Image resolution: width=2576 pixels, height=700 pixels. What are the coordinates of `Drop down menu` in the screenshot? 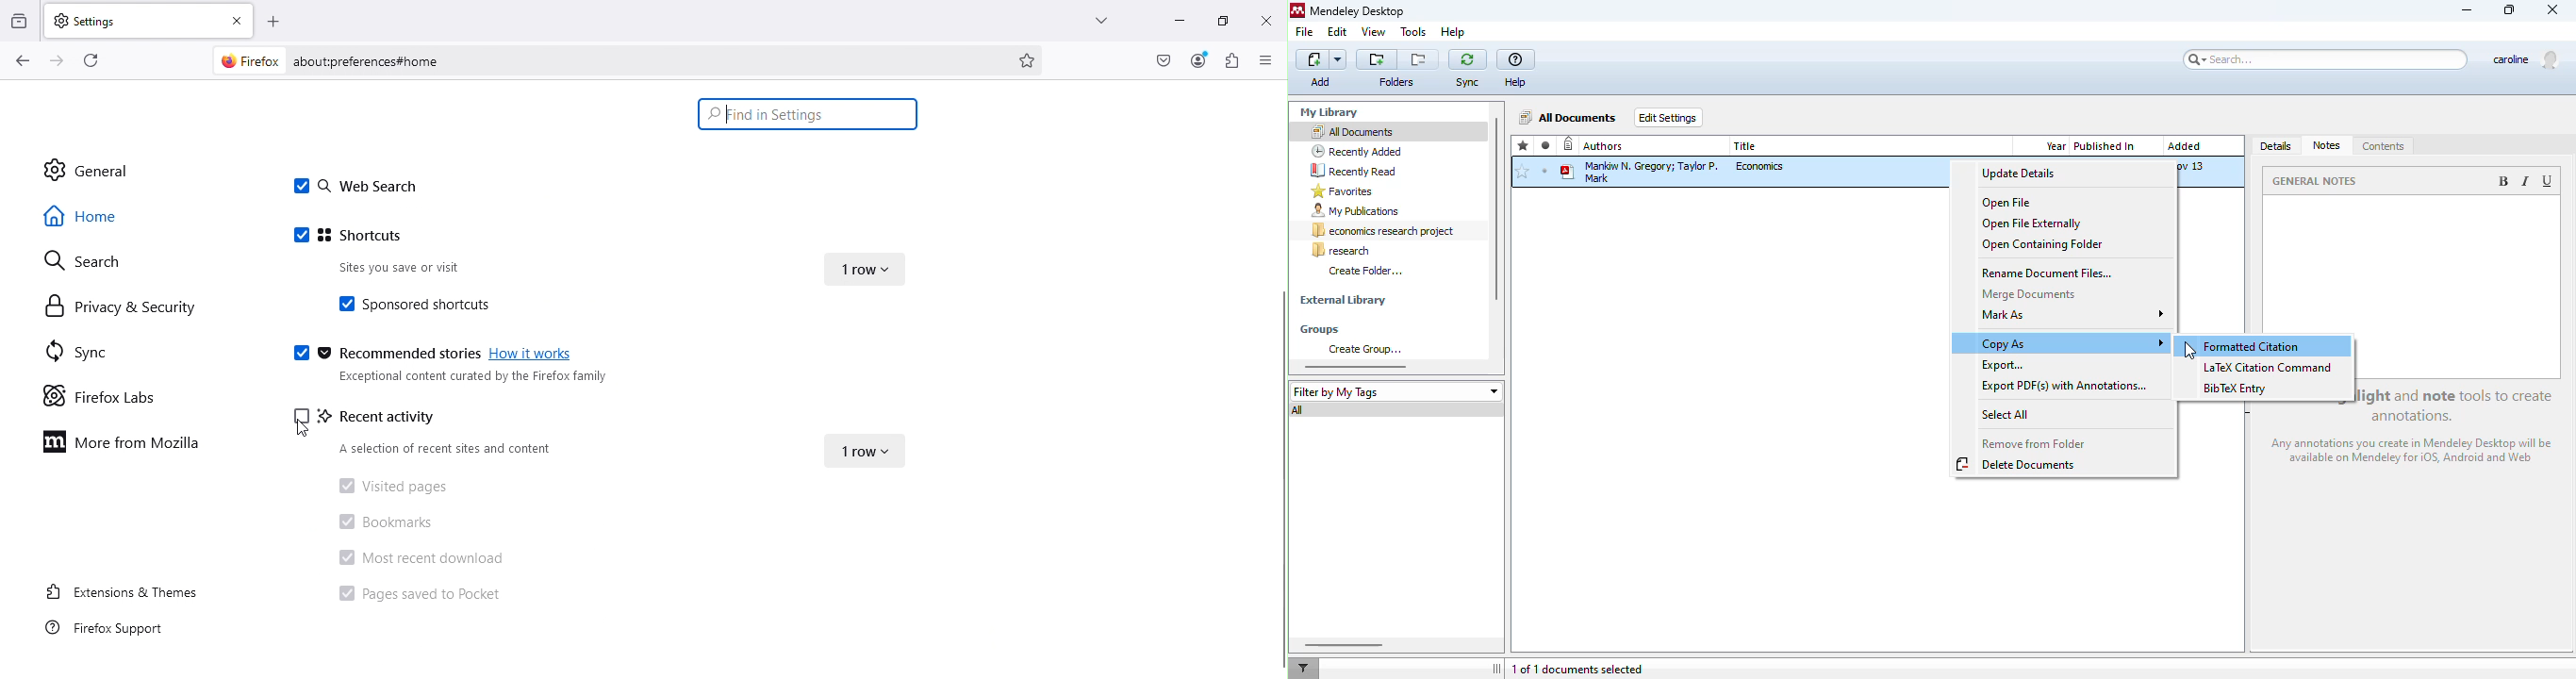 It's located at (867, 266).